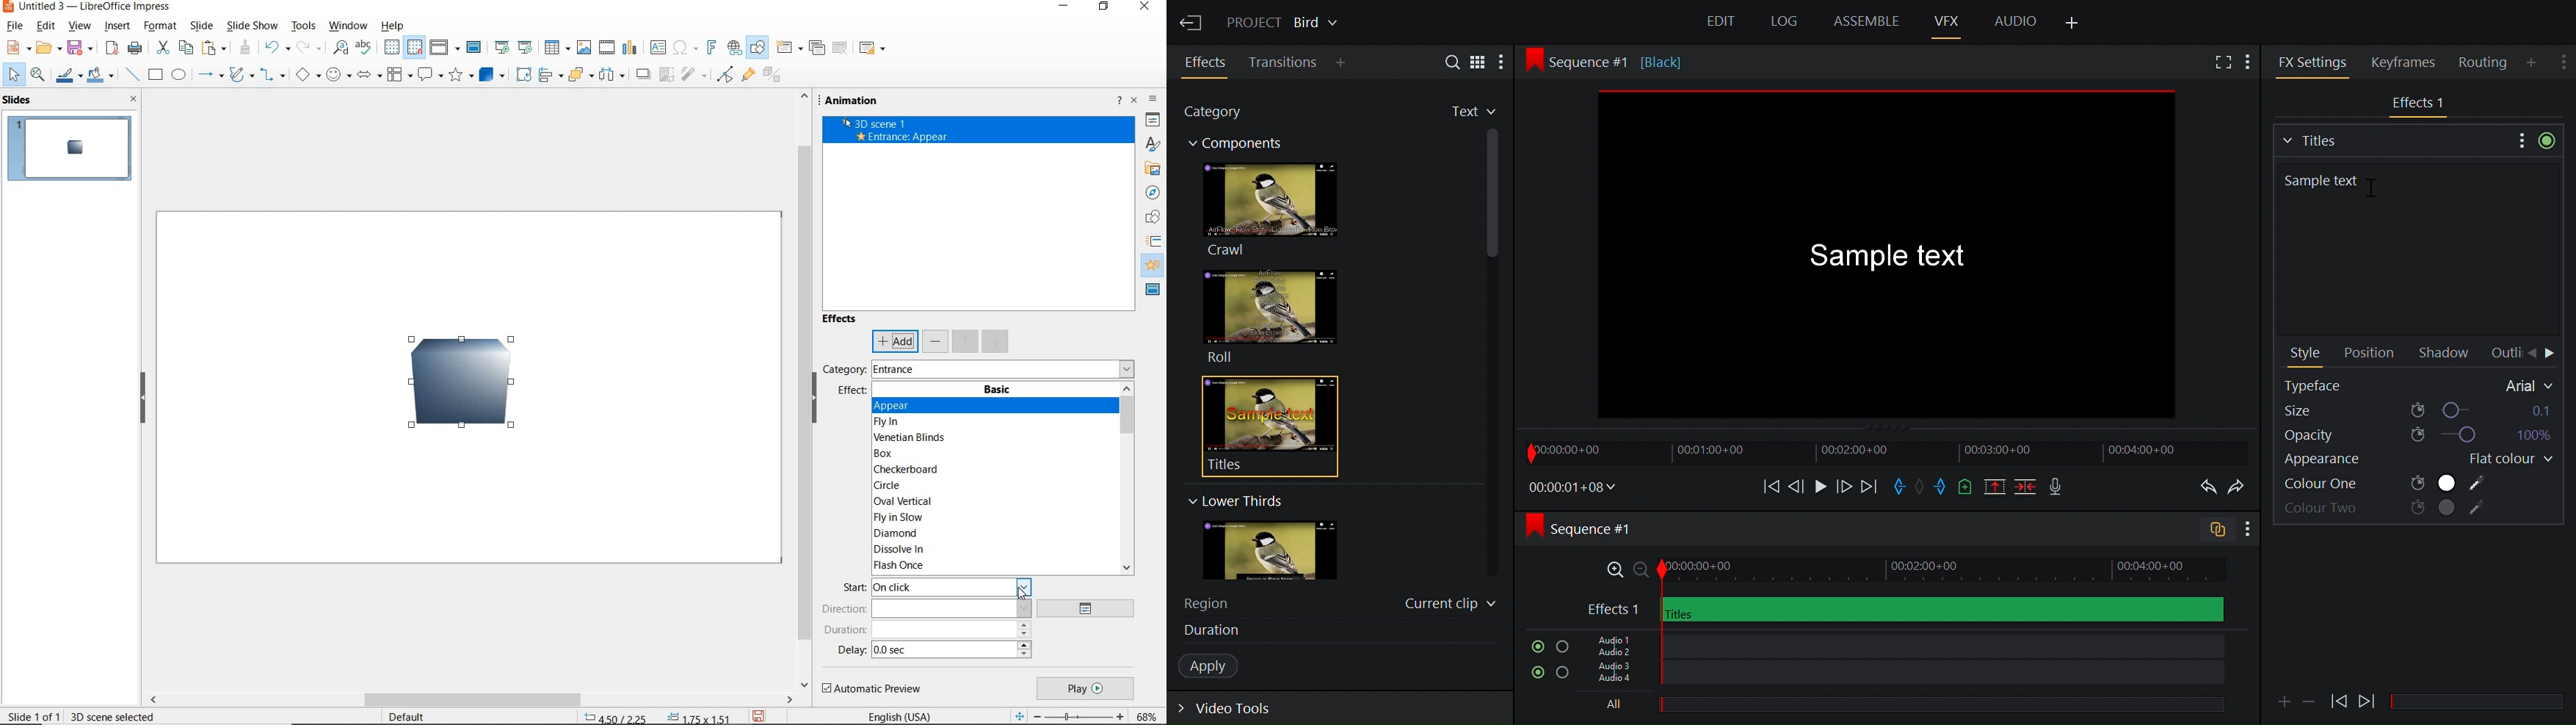 The height and width of the screenshot is (728, 2576). I want to click on slide, so click(201, 26).